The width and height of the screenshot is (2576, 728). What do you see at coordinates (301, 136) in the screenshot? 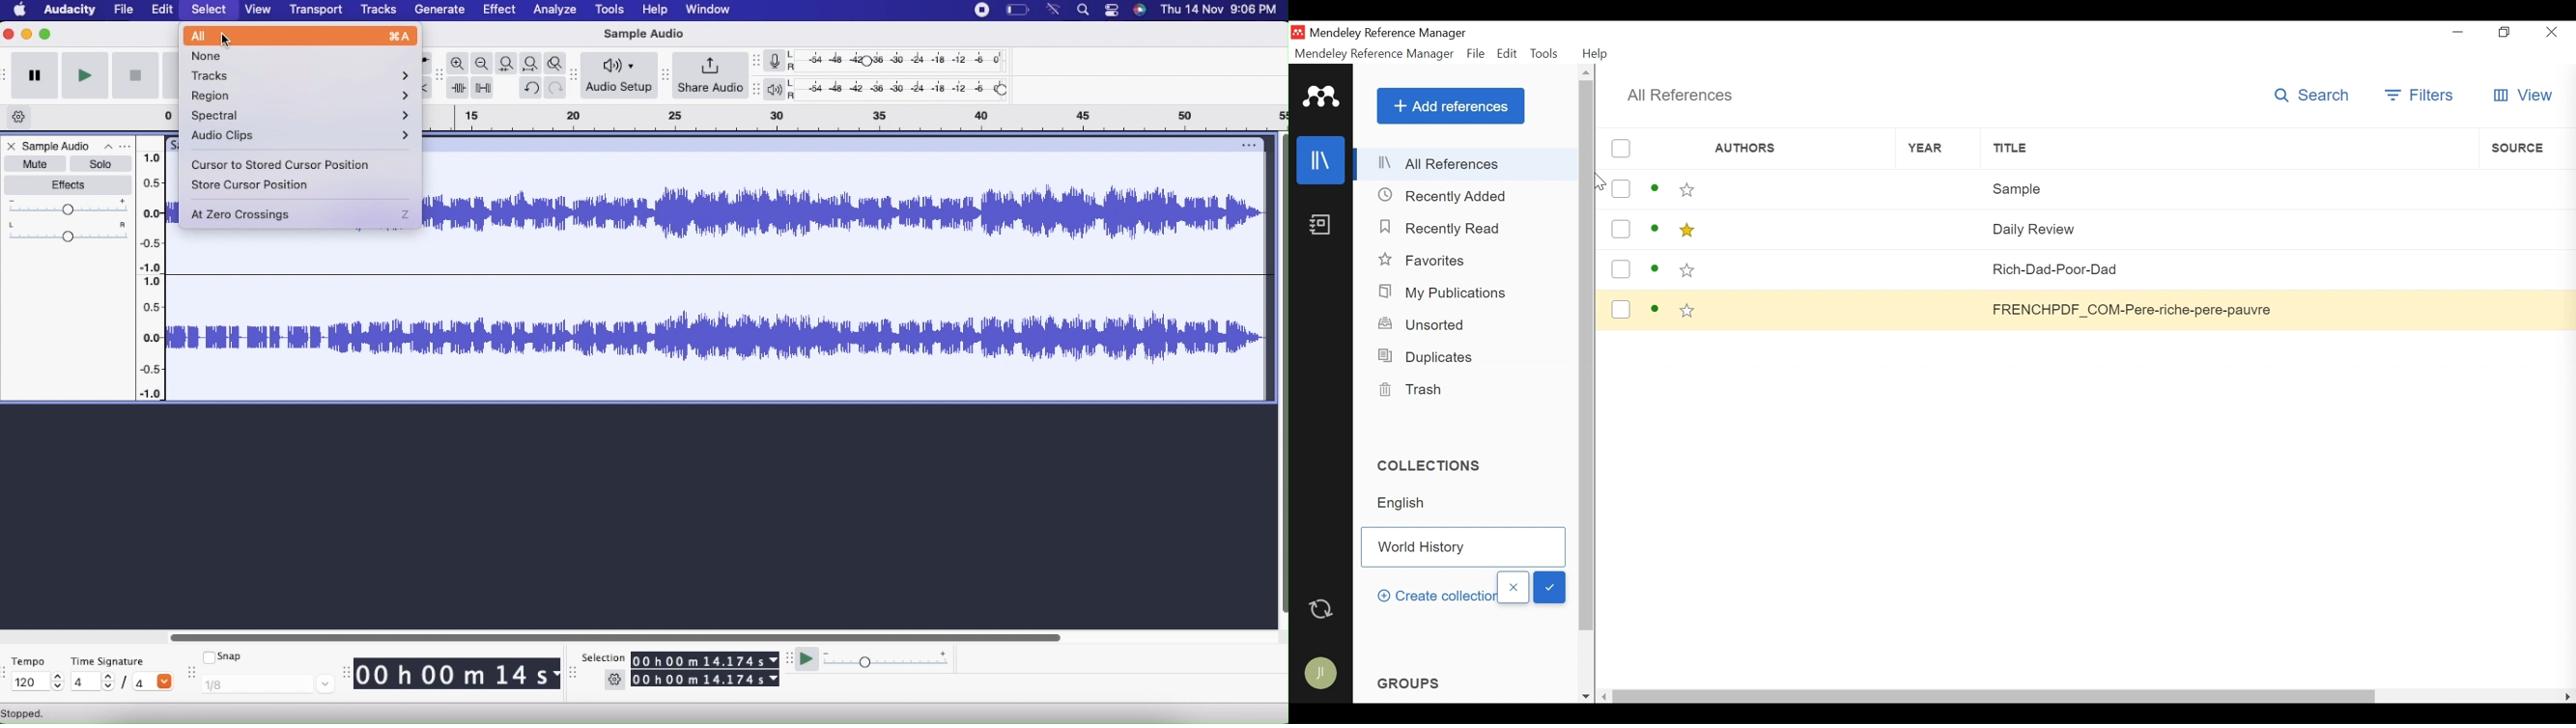
I see `Audio Clips` at bounding box center [301, 136].